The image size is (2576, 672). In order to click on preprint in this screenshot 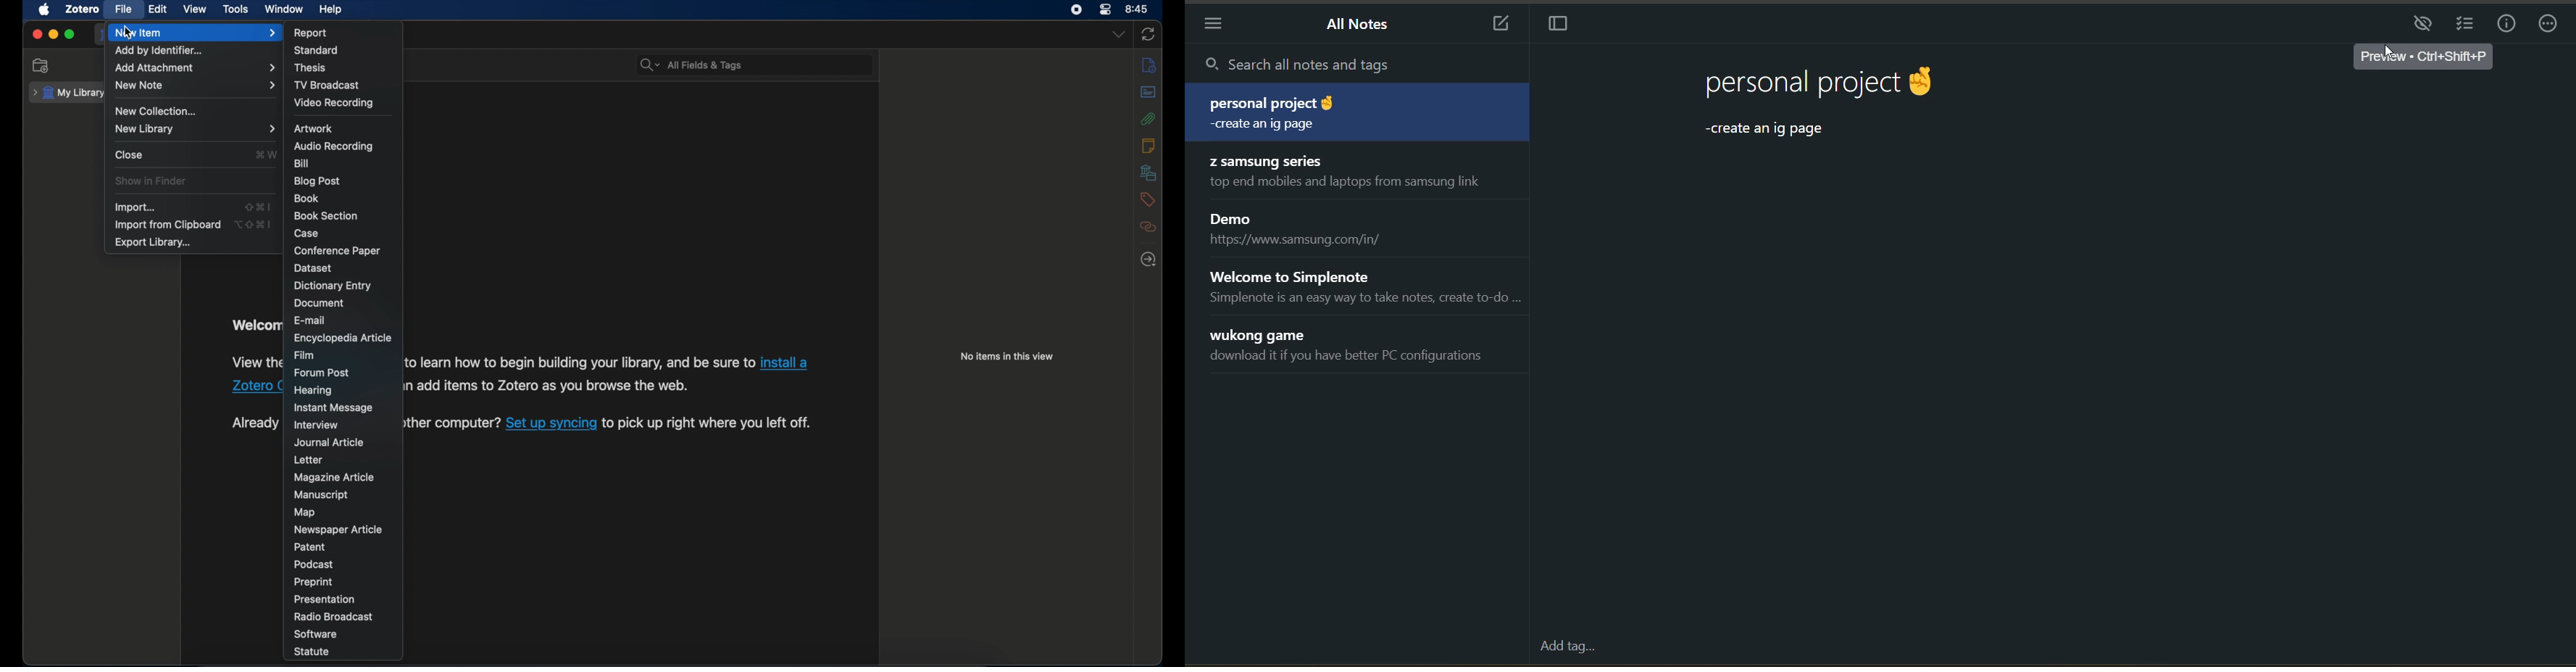, I will do `click(314, 581)`.